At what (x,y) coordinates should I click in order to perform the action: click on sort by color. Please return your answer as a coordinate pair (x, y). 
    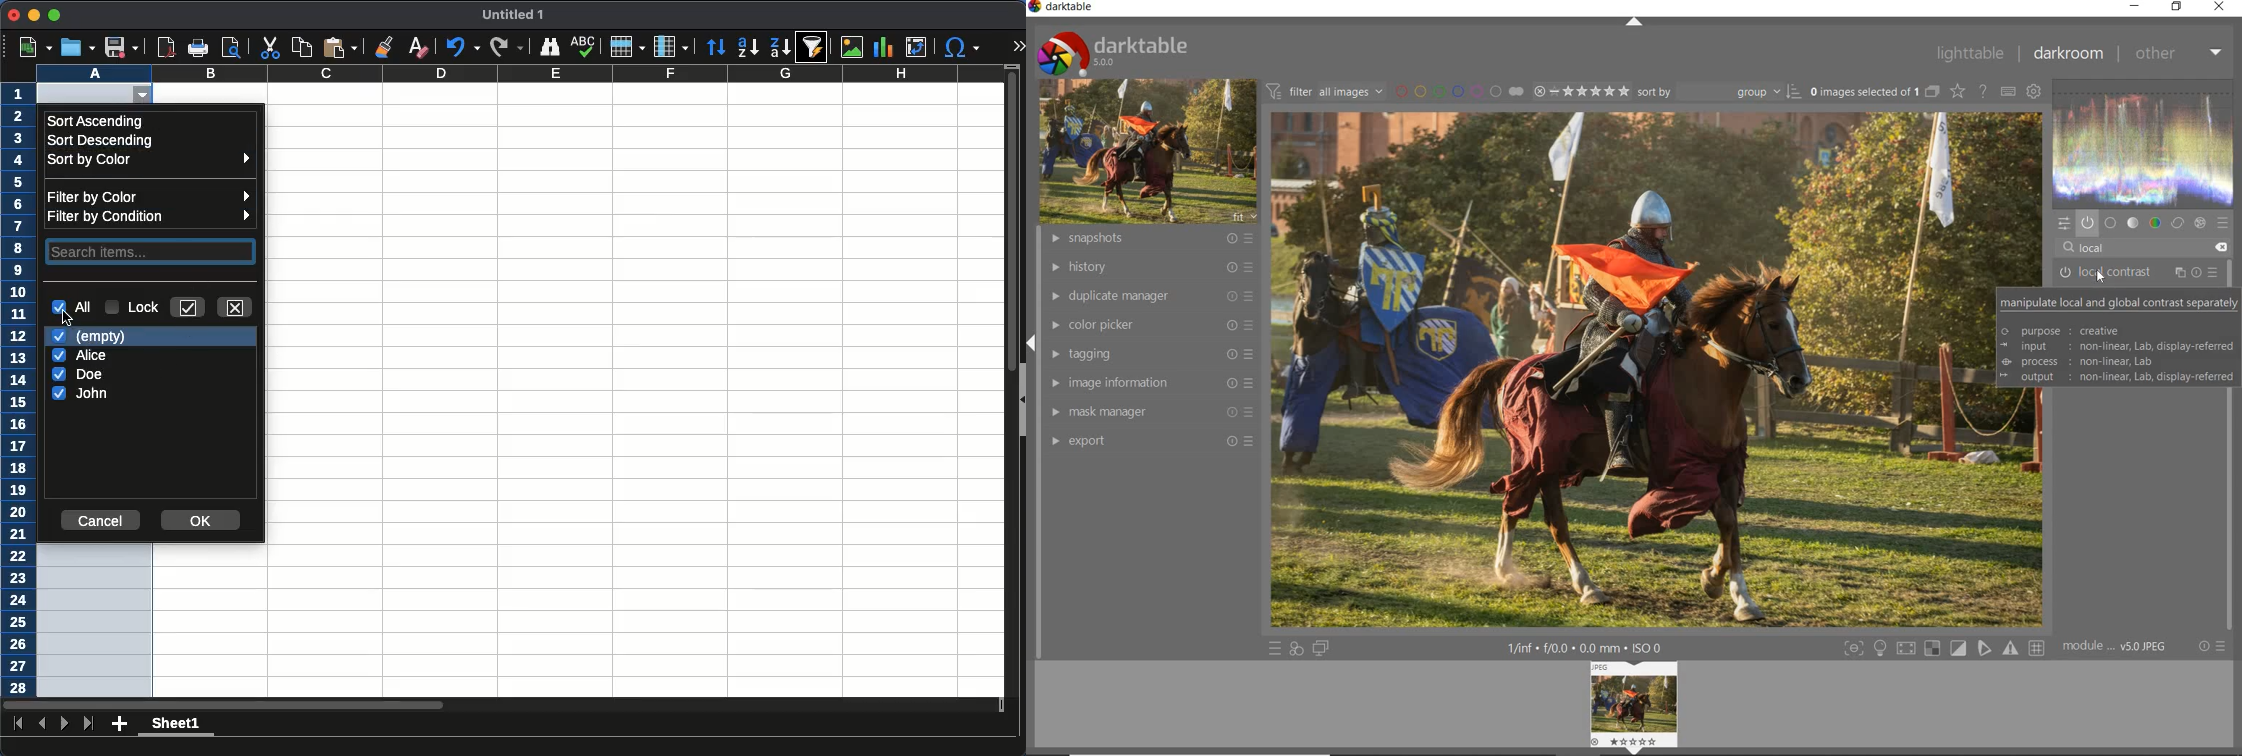
    Looking at the image, I should click on (153, 161).